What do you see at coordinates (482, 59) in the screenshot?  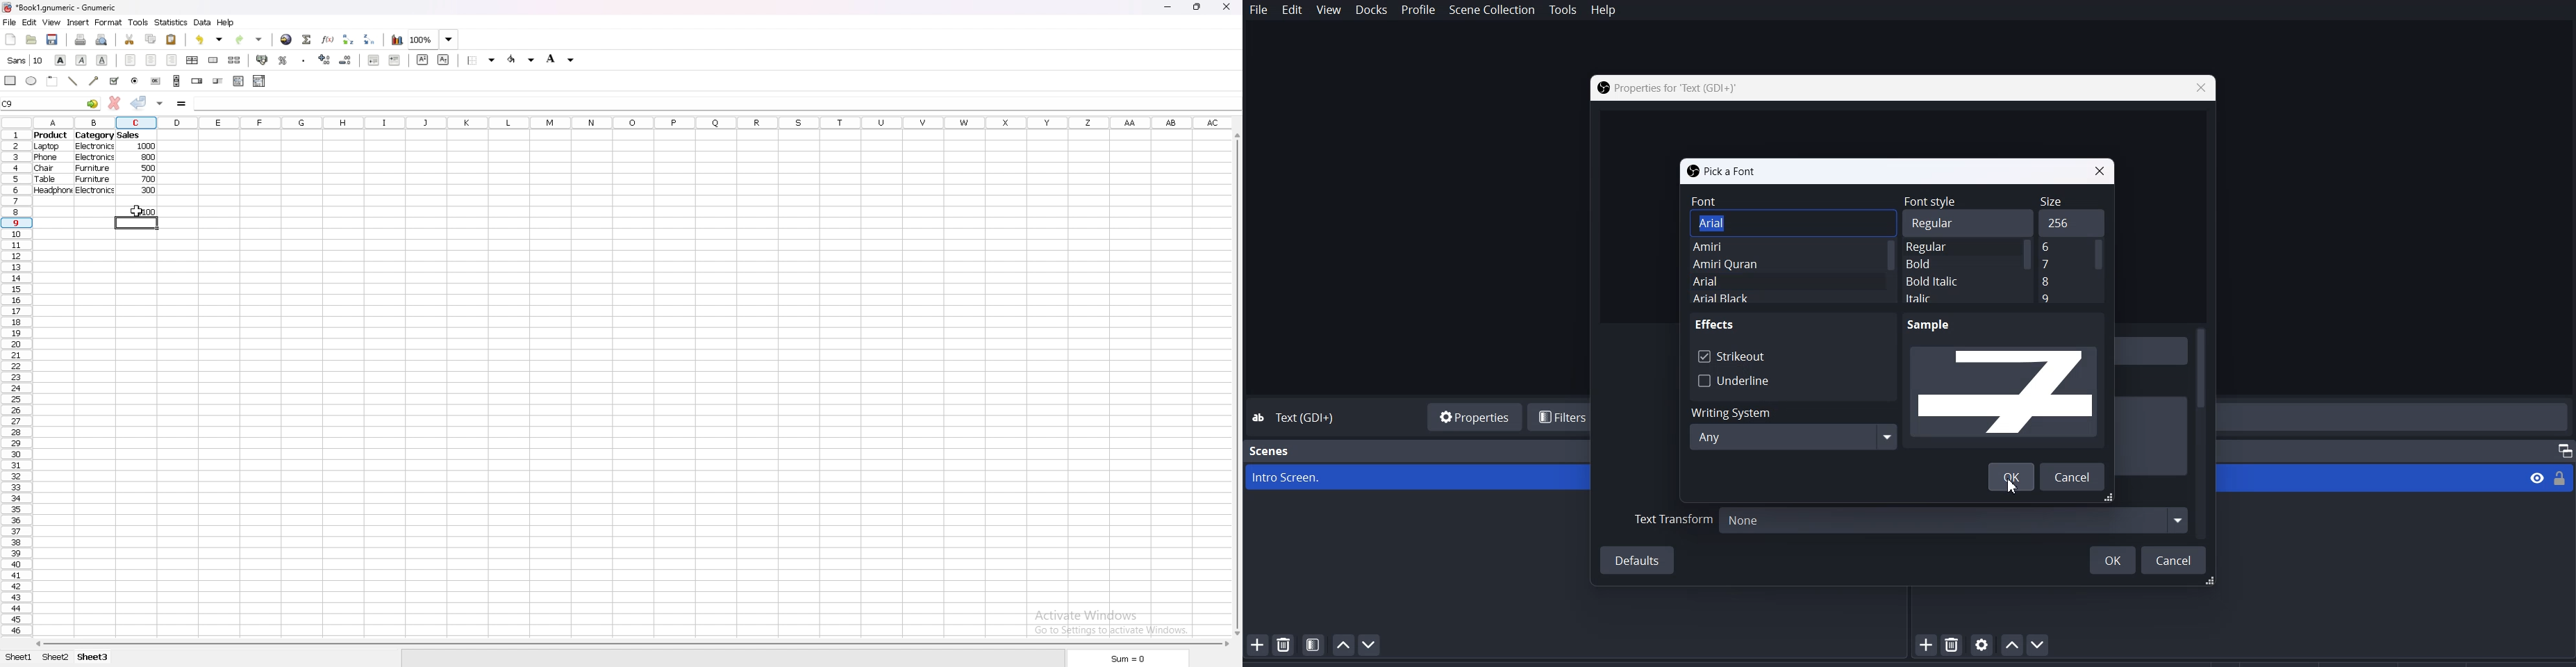 I see `border` at bounding box center [482, 59].